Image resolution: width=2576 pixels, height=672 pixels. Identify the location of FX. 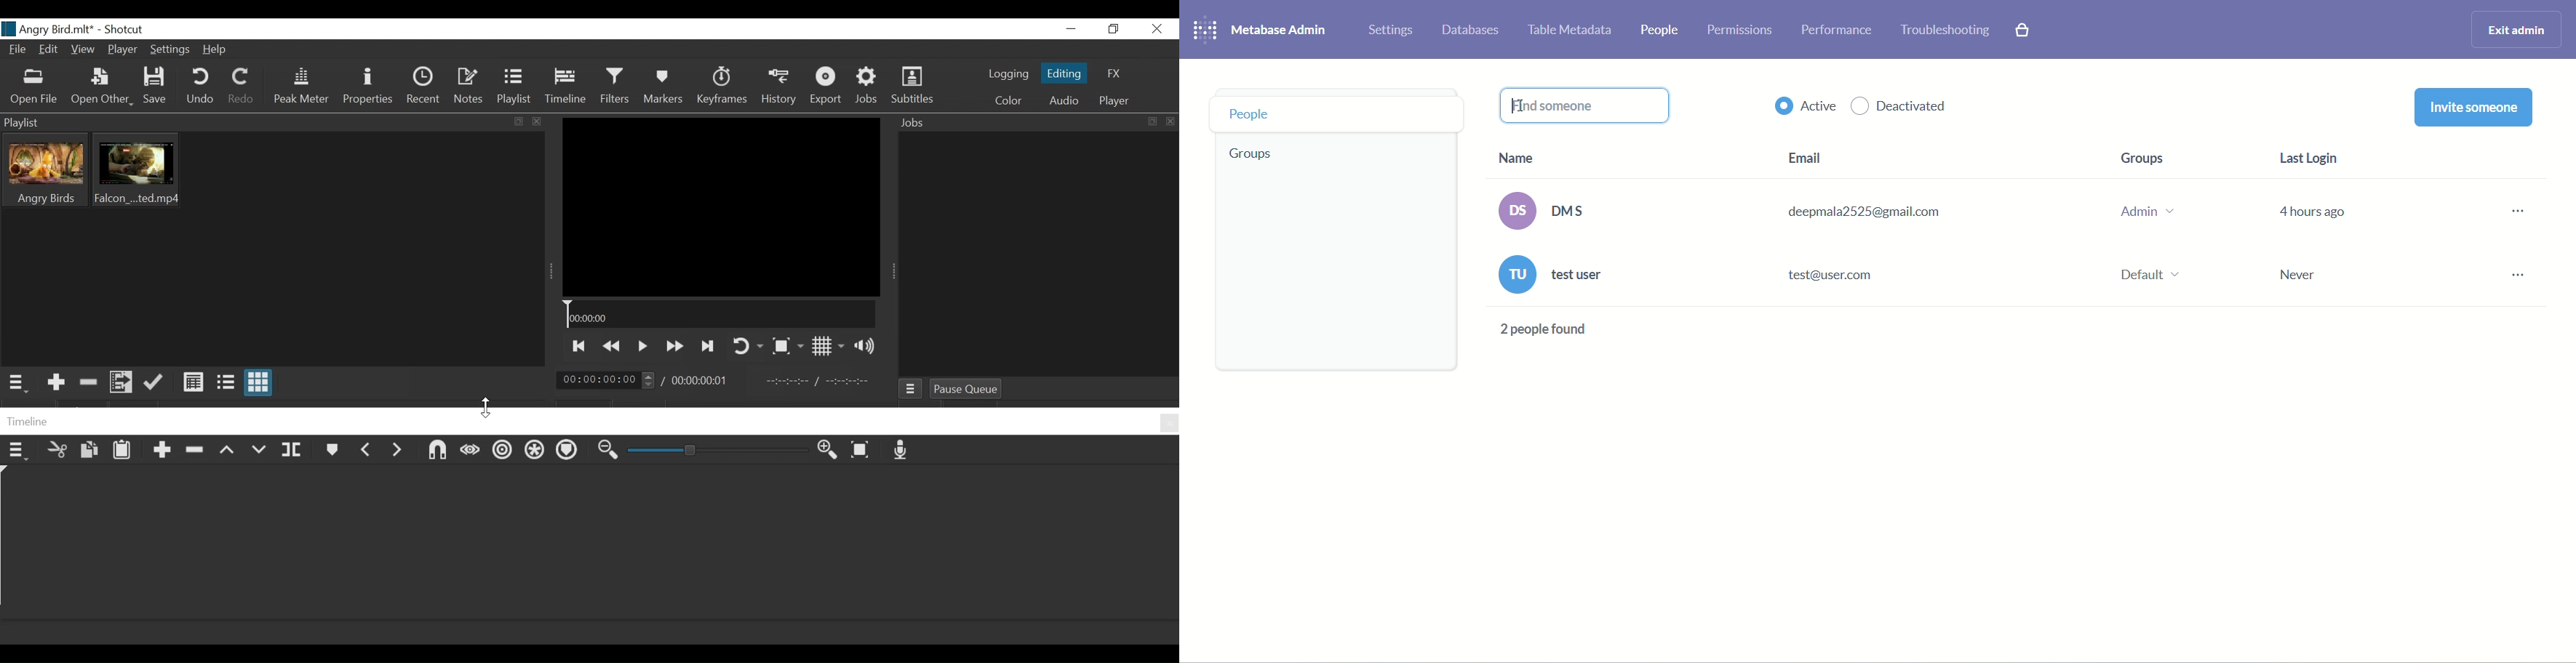
(1112, 74).